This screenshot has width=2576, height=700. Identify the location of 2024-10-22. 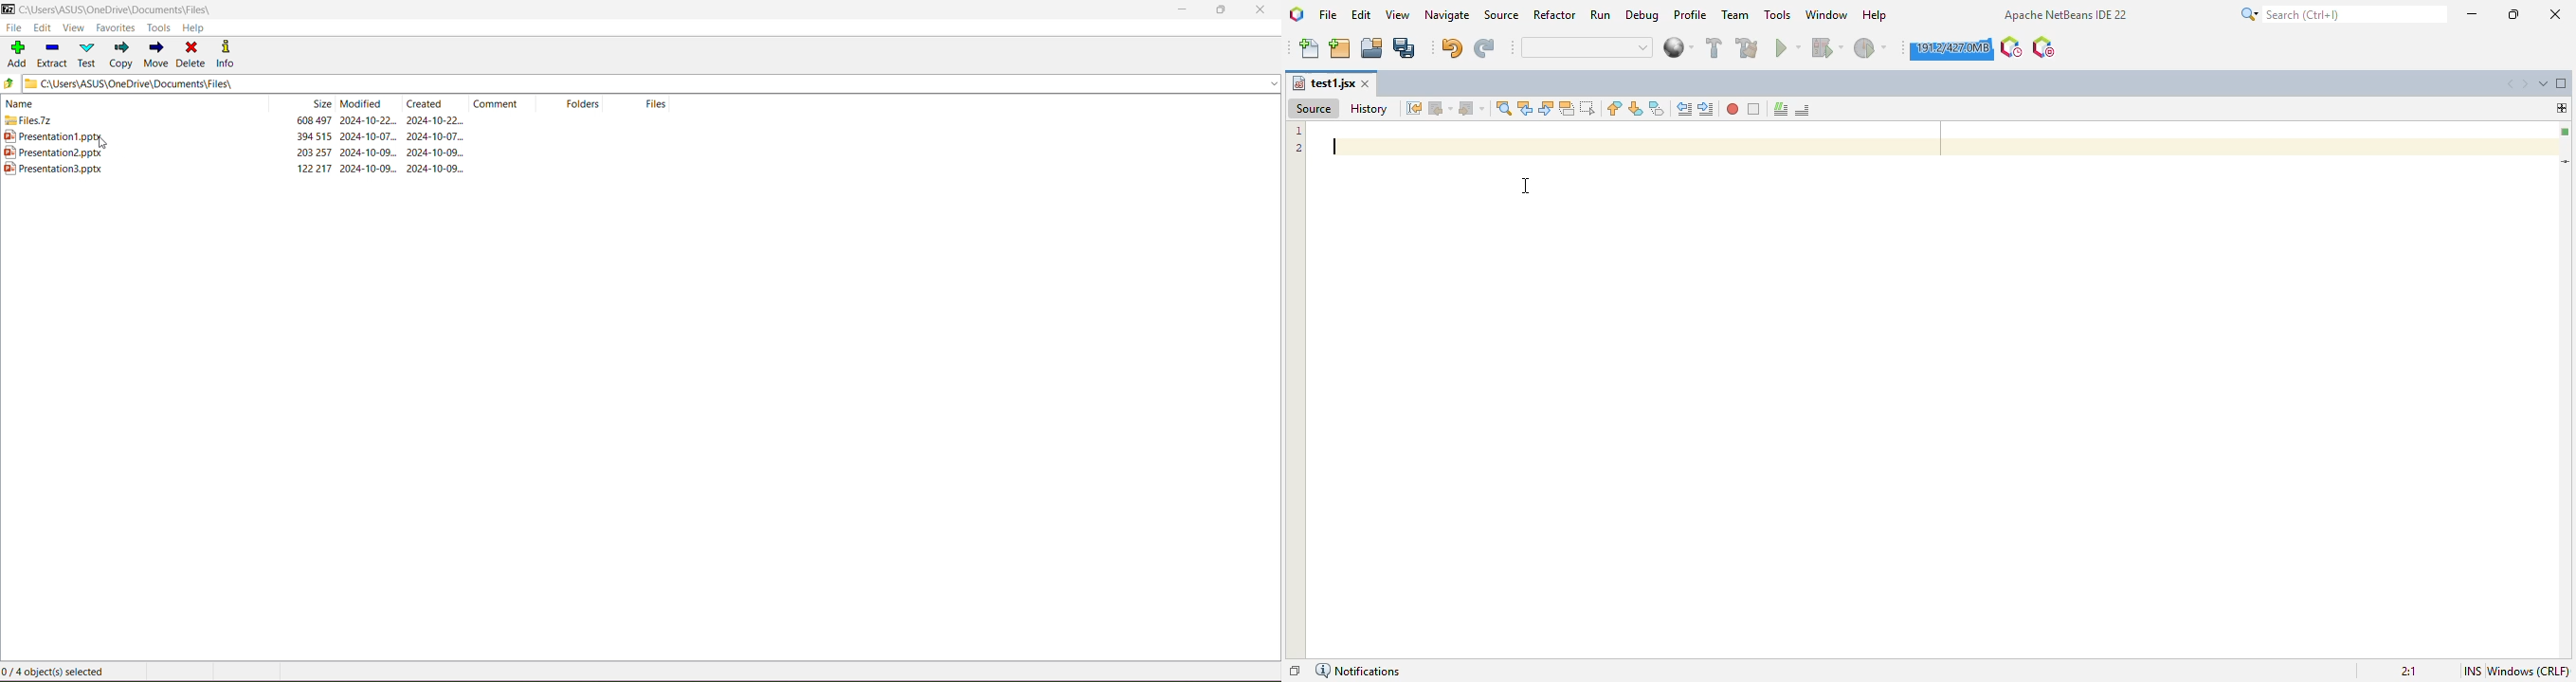
(435, 120).